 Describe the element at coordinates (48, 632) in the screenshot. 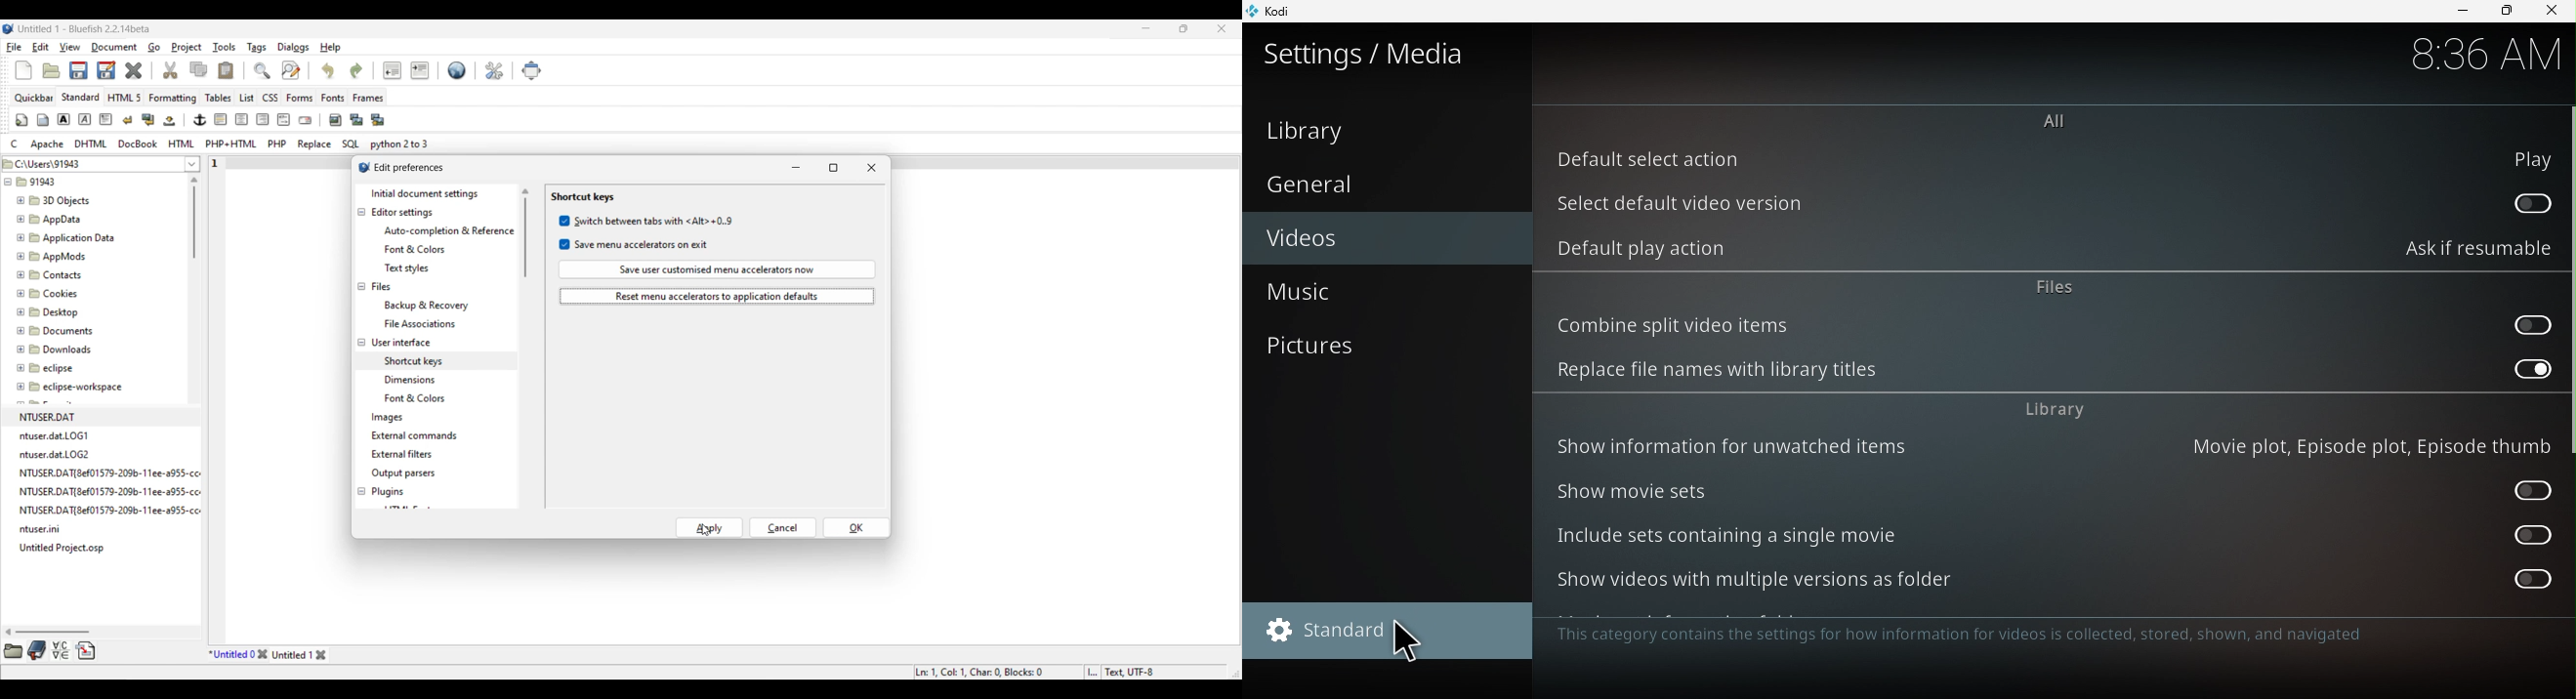

I see `Horizontal slide bar` at that location.